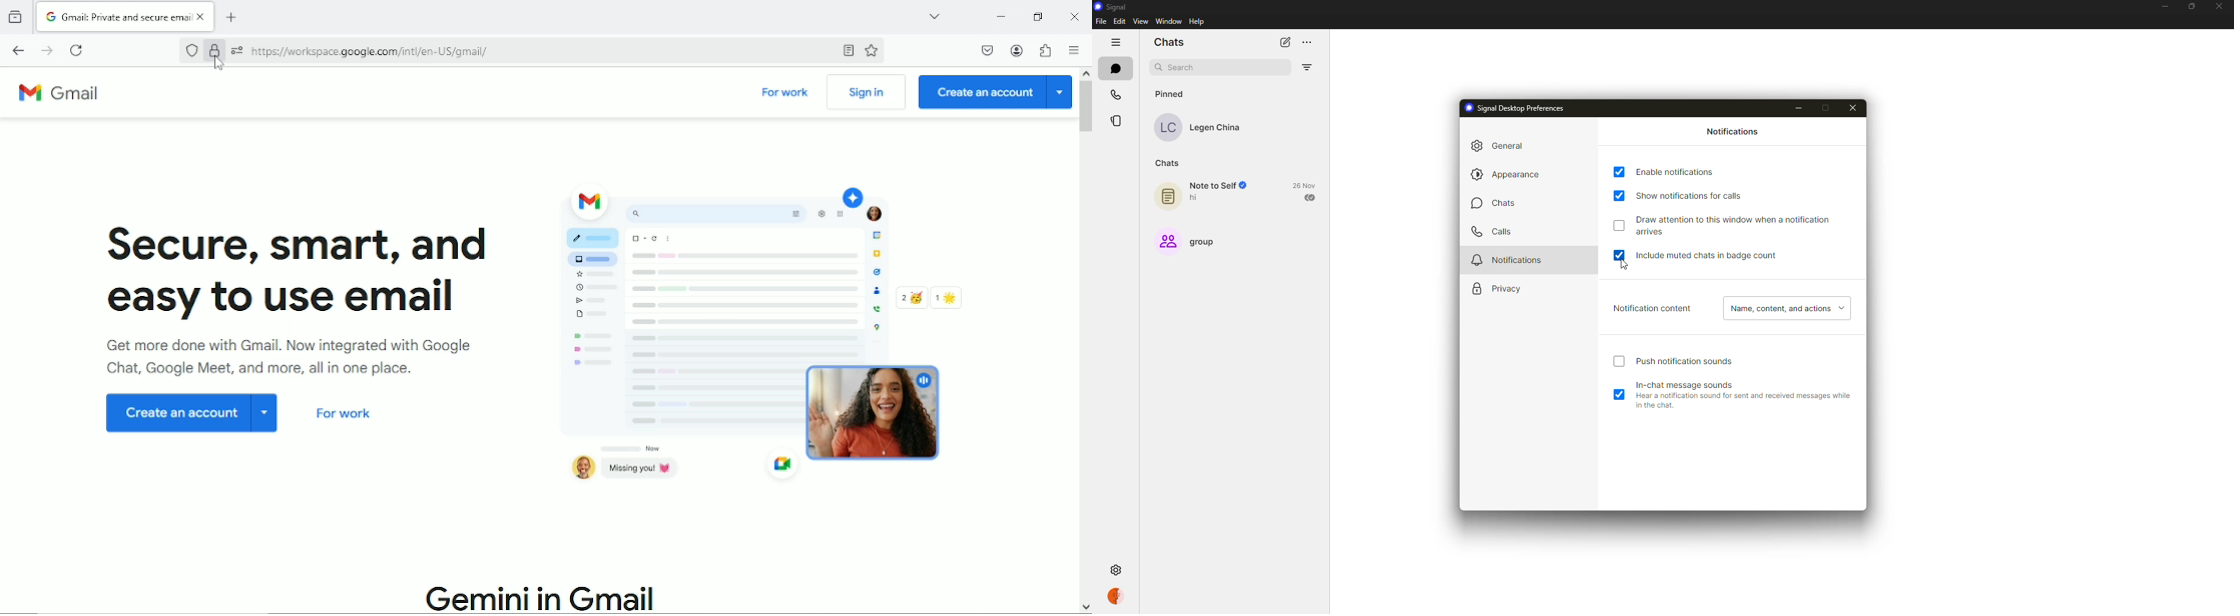 This screenshot has width=2240, height=616. What do you see at coordinates (2219, 5) in the screenshot?
I see `close` at bounding box center [2219, 5].